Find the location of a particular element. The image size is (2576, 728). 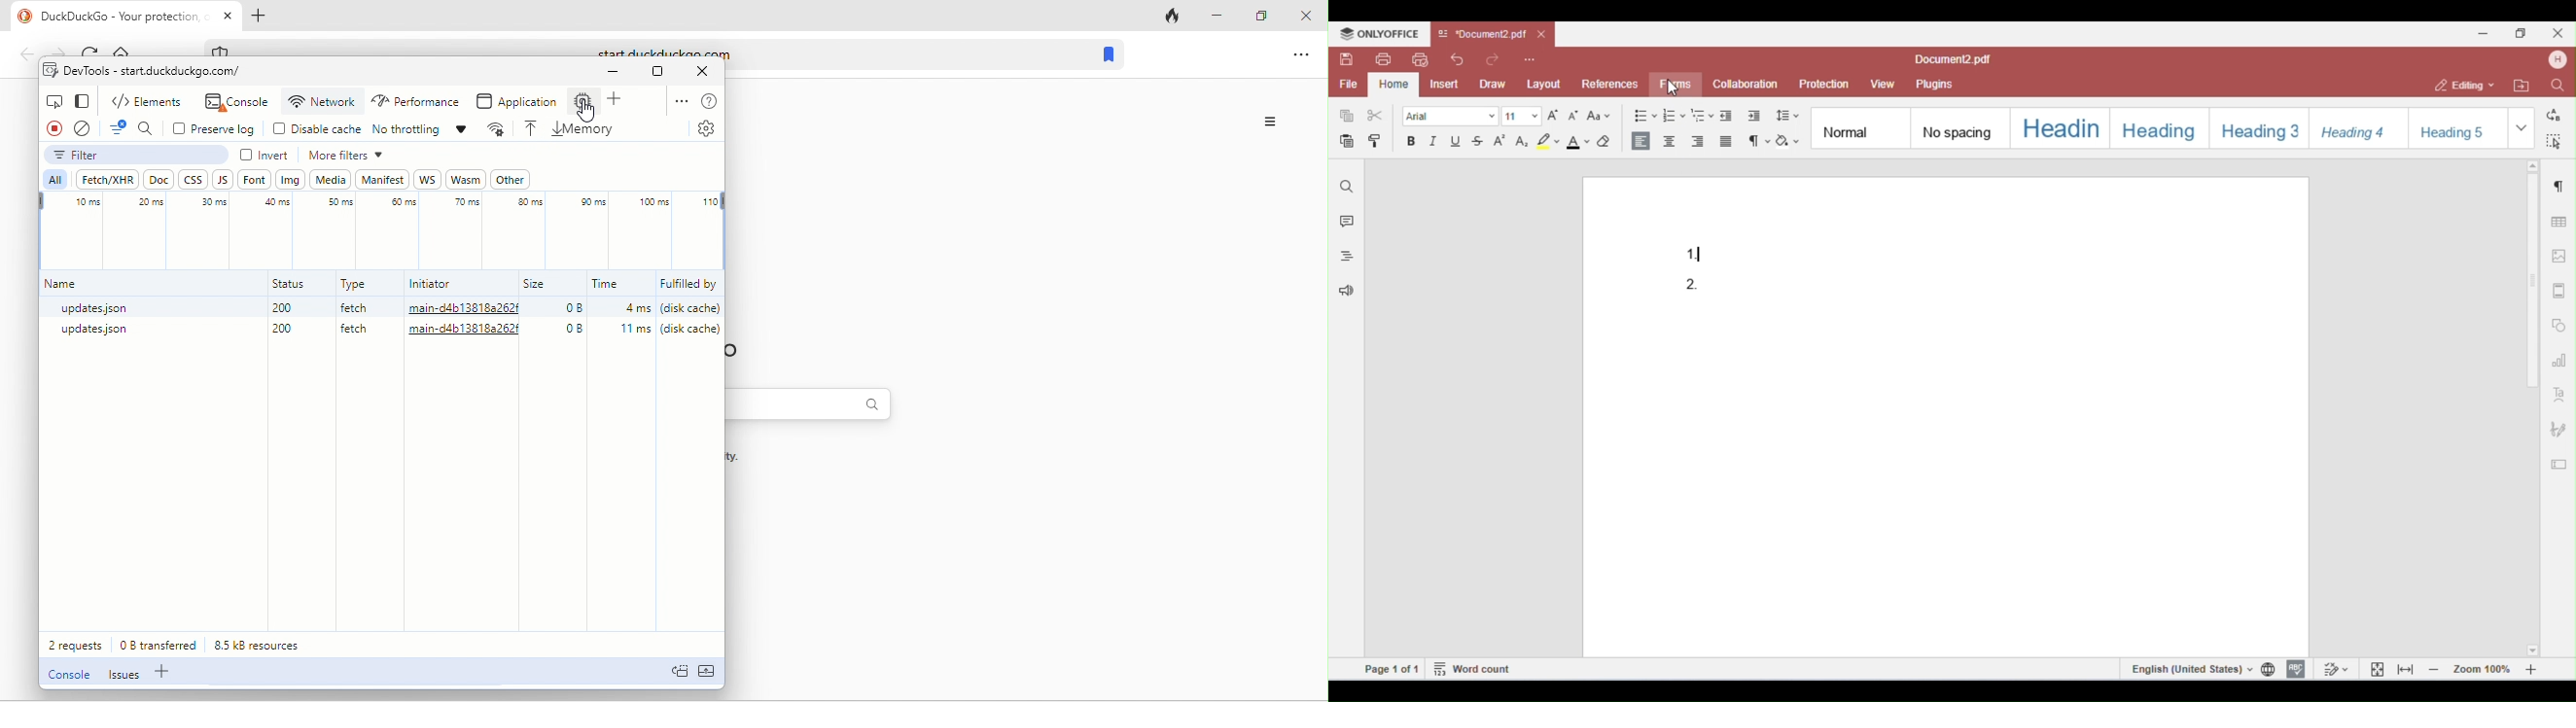

200 is located at coordinates (289, 311).